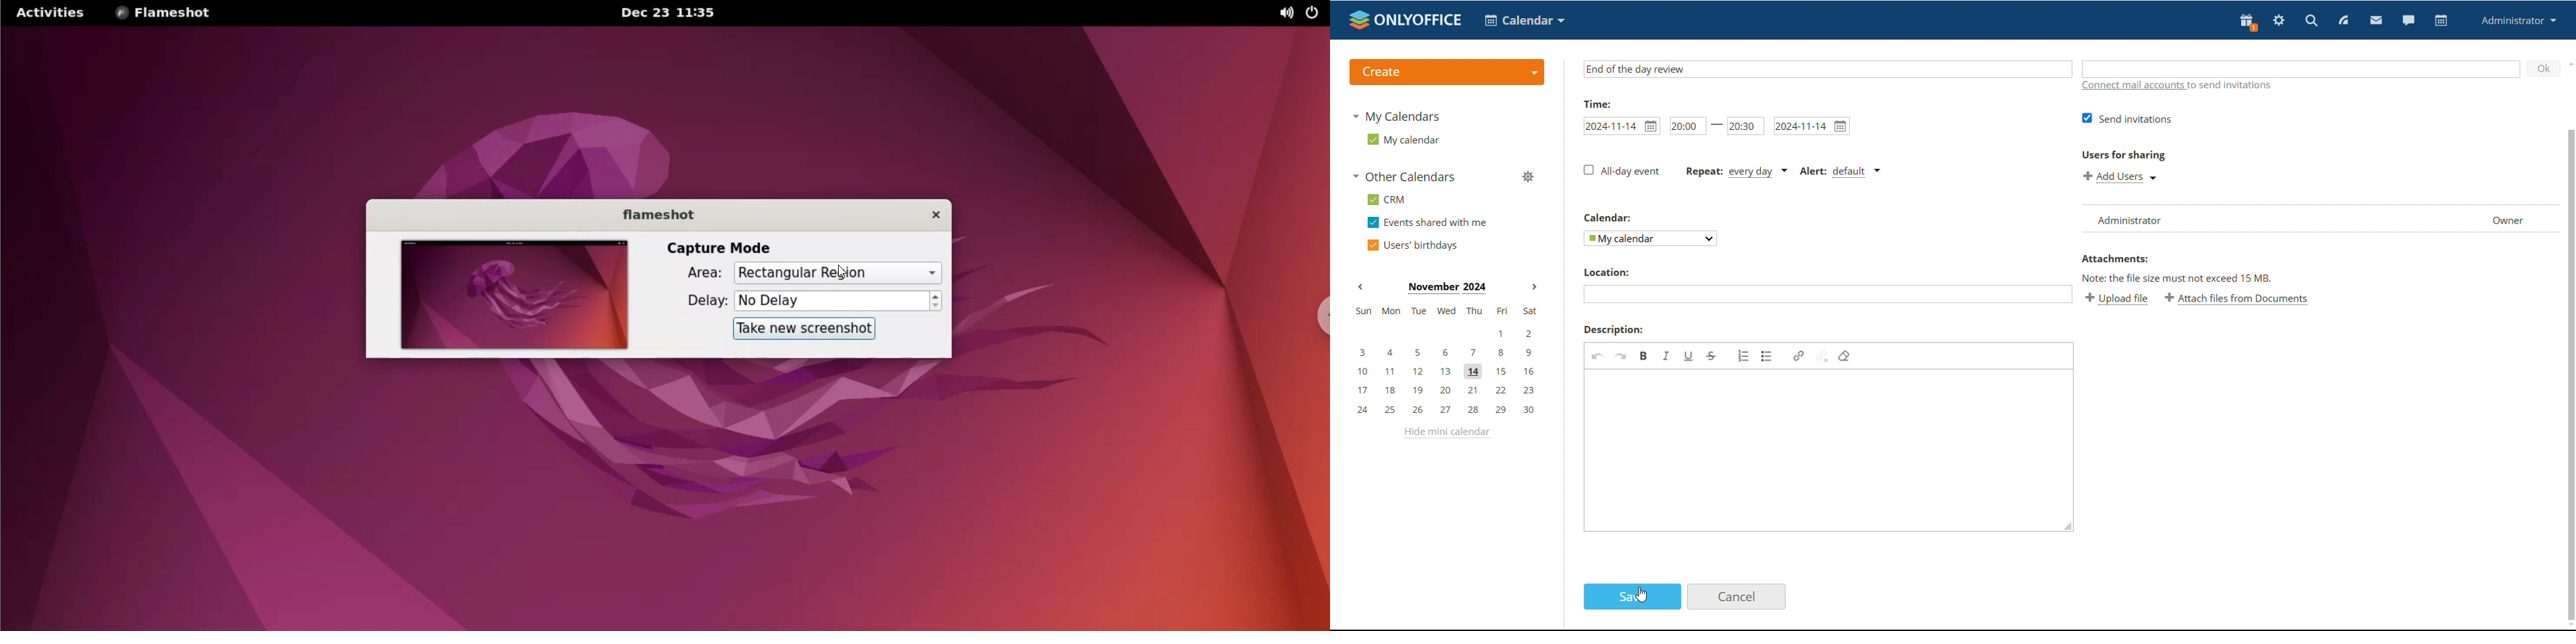 This screenshot has width=2576, height=644. Describe the element at coordinates (1736, 173) in the screenshot. I see `Event repetition set to everyday` at that location.